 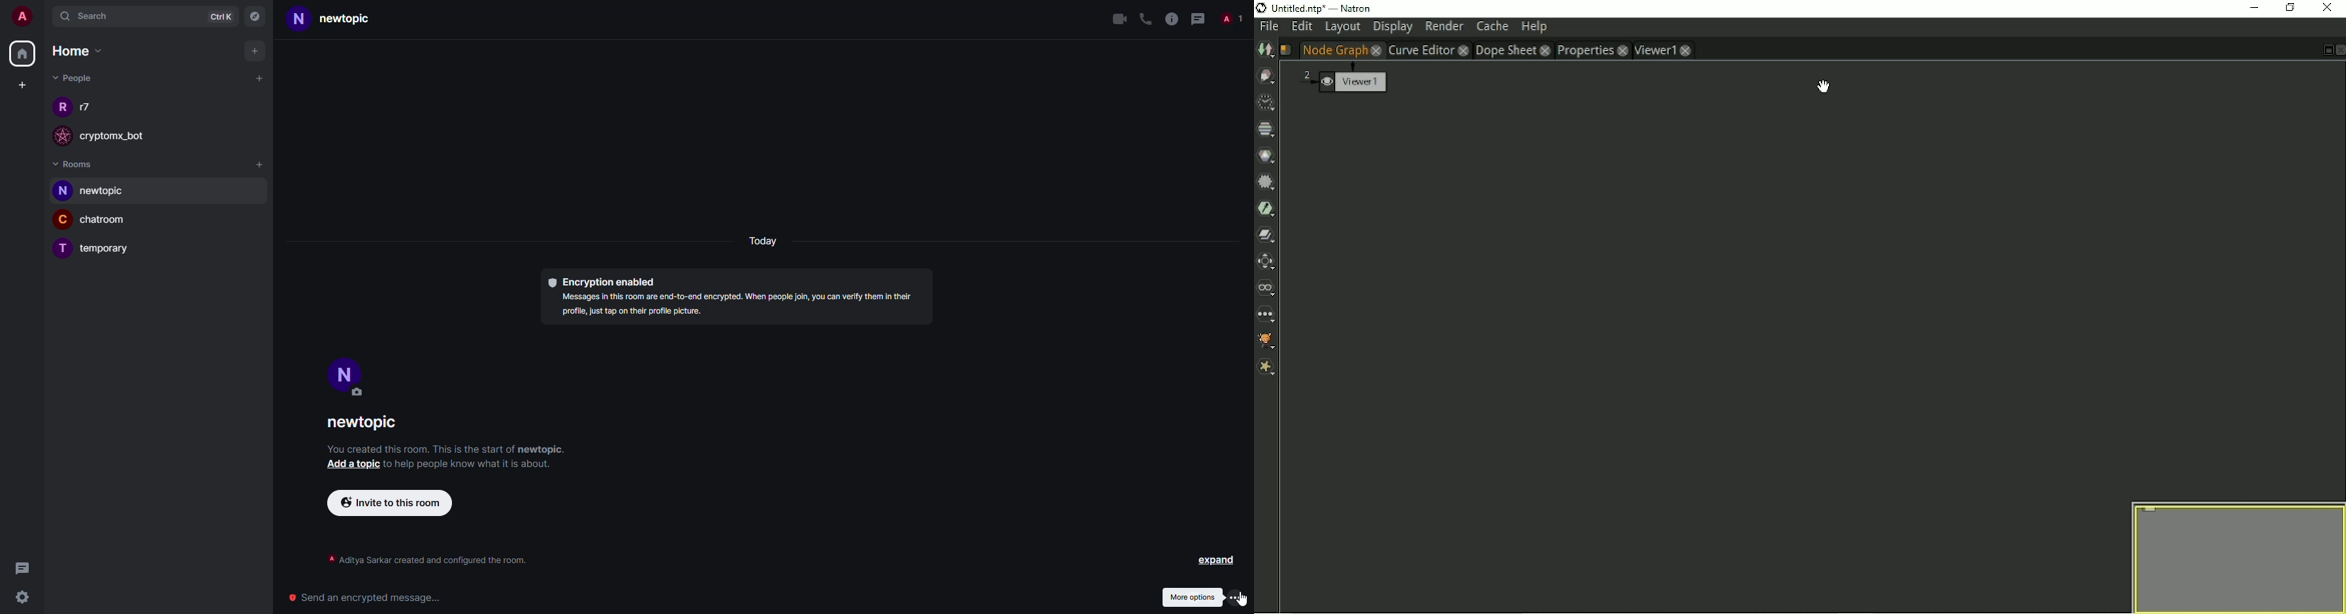 What do you see at coordinates (1171, 18) in the screenshot?
I see `info` at bounding box center [1171, 18].